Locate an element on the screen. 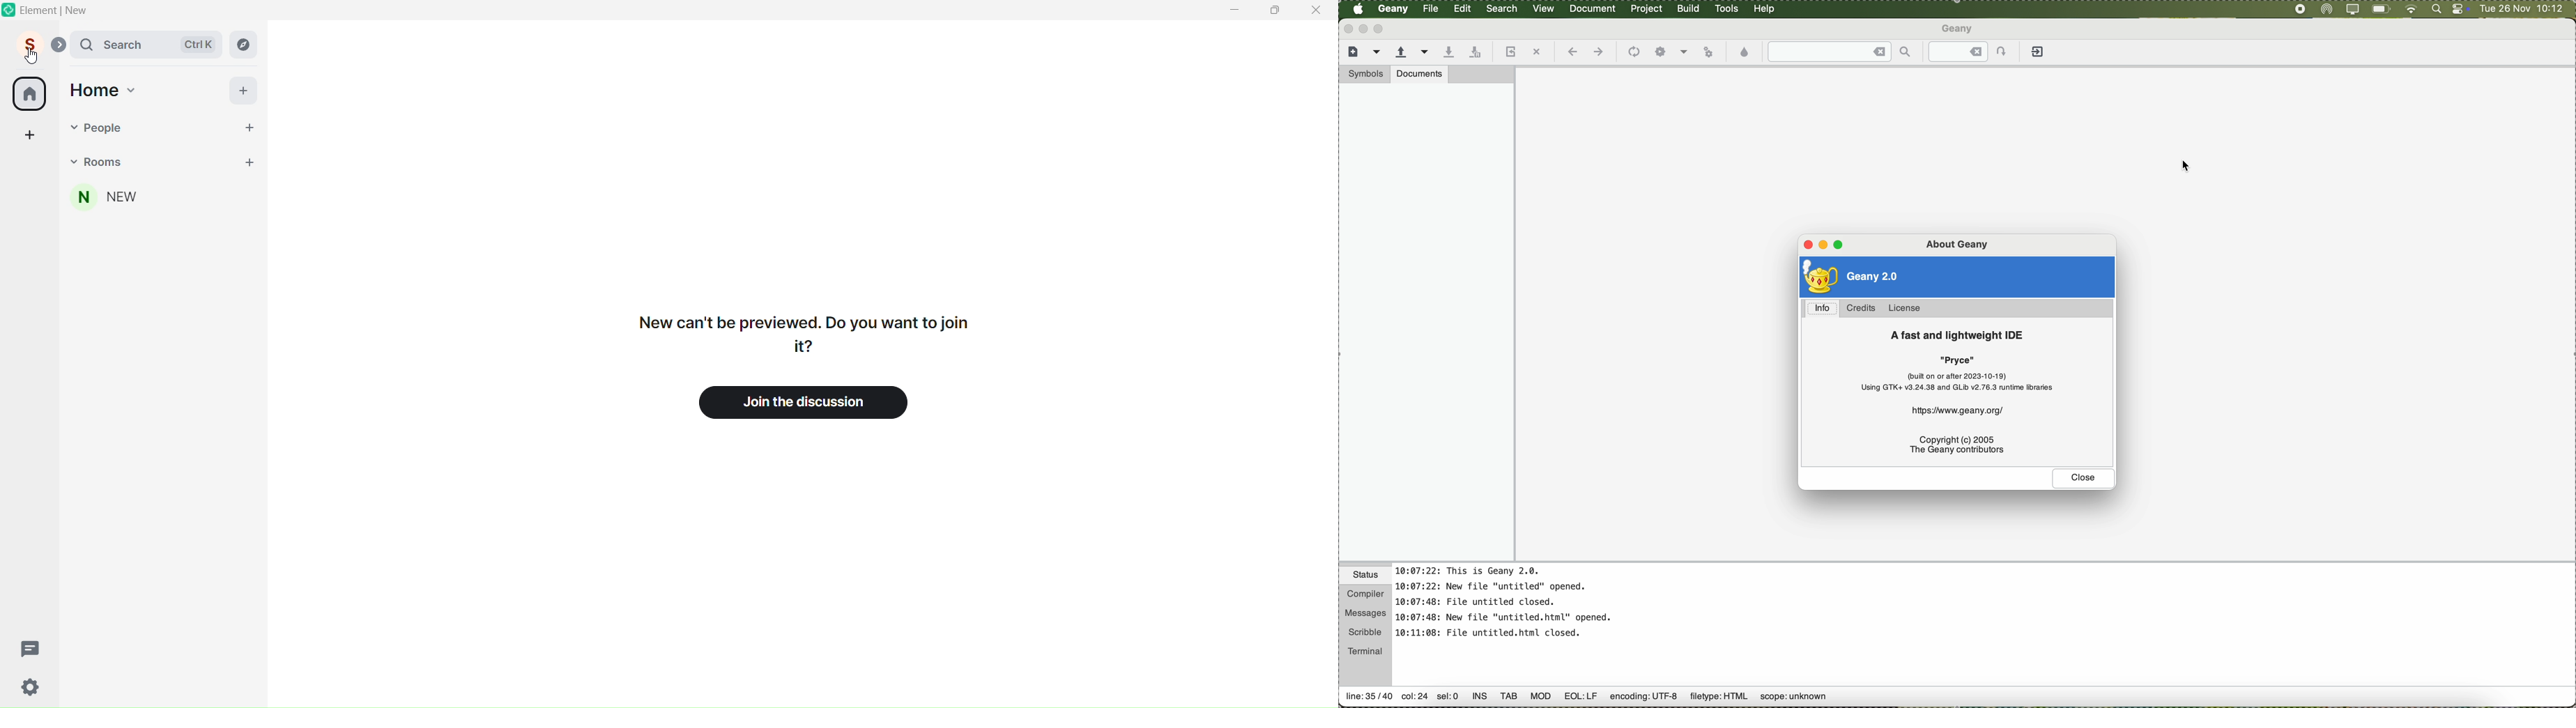  Join the discussion is located at coordinates (811, 401).